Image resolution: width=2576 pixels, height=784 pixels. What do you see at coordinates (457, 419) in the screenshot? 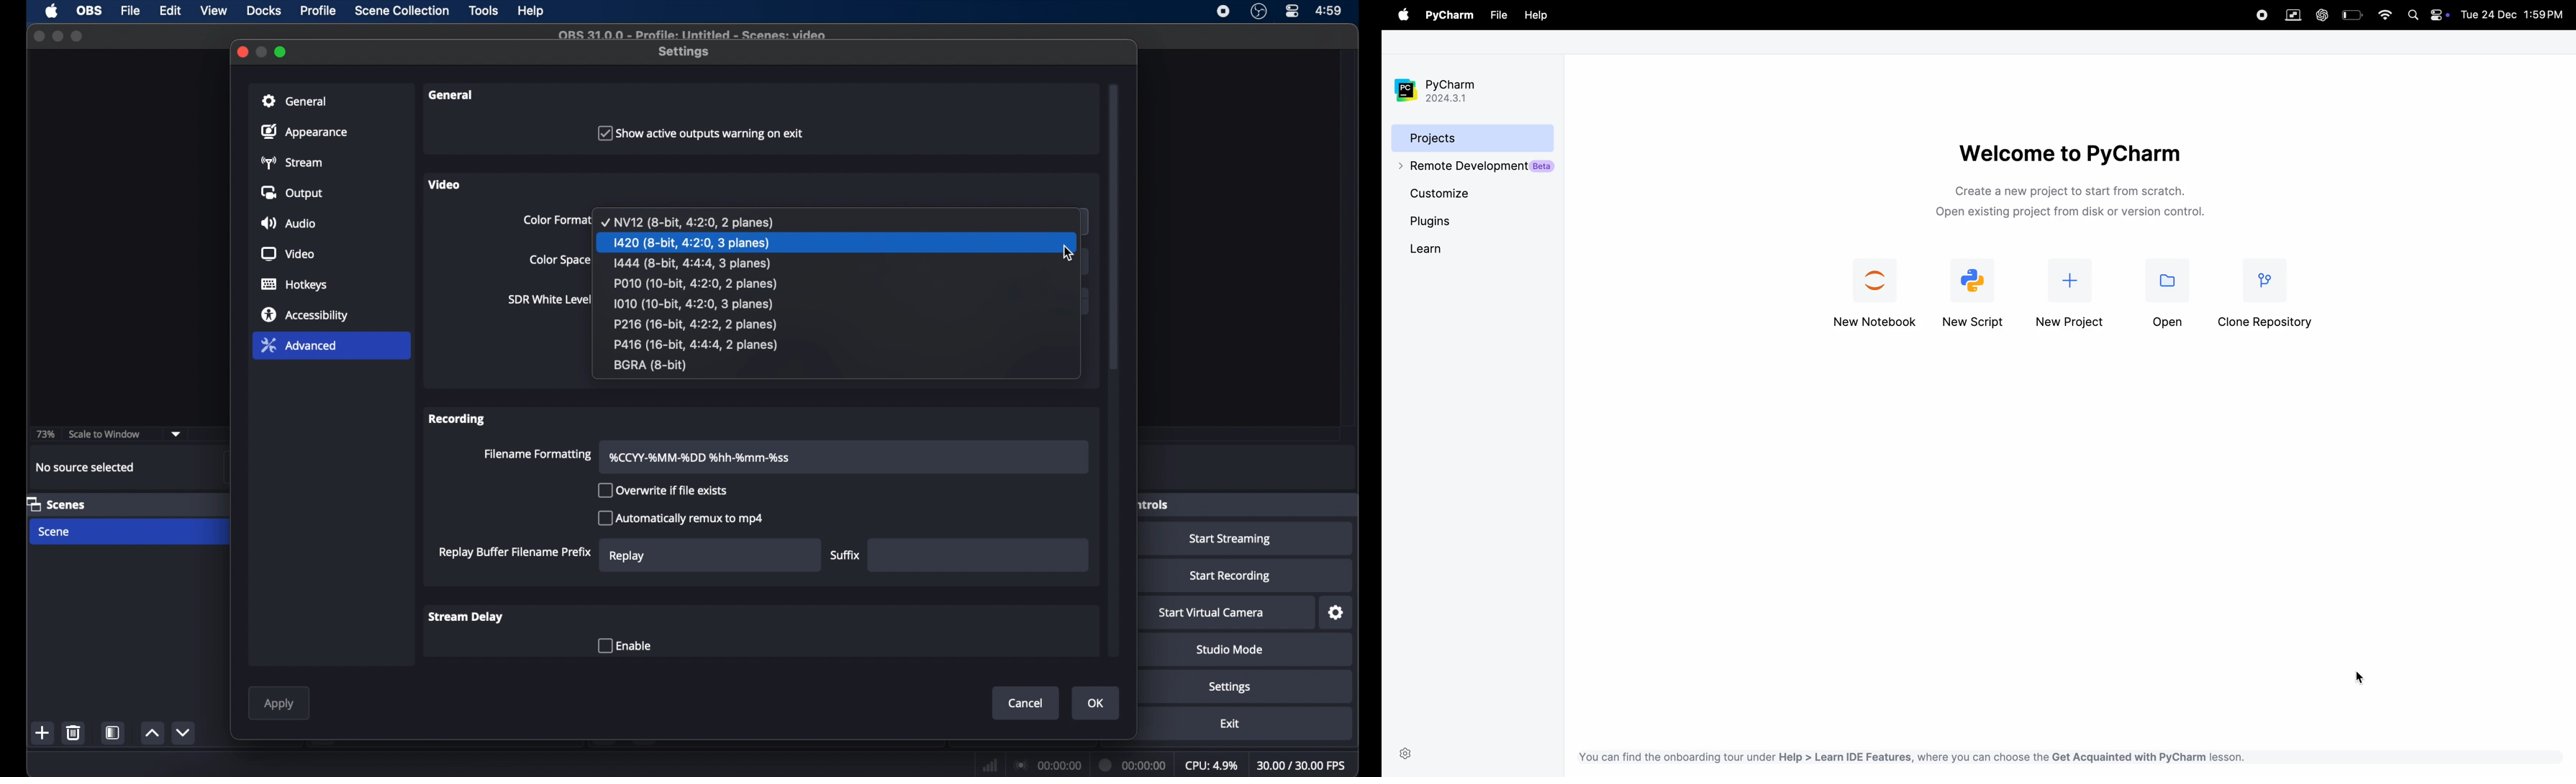
I see `recording` at bounding box center [457, 419].